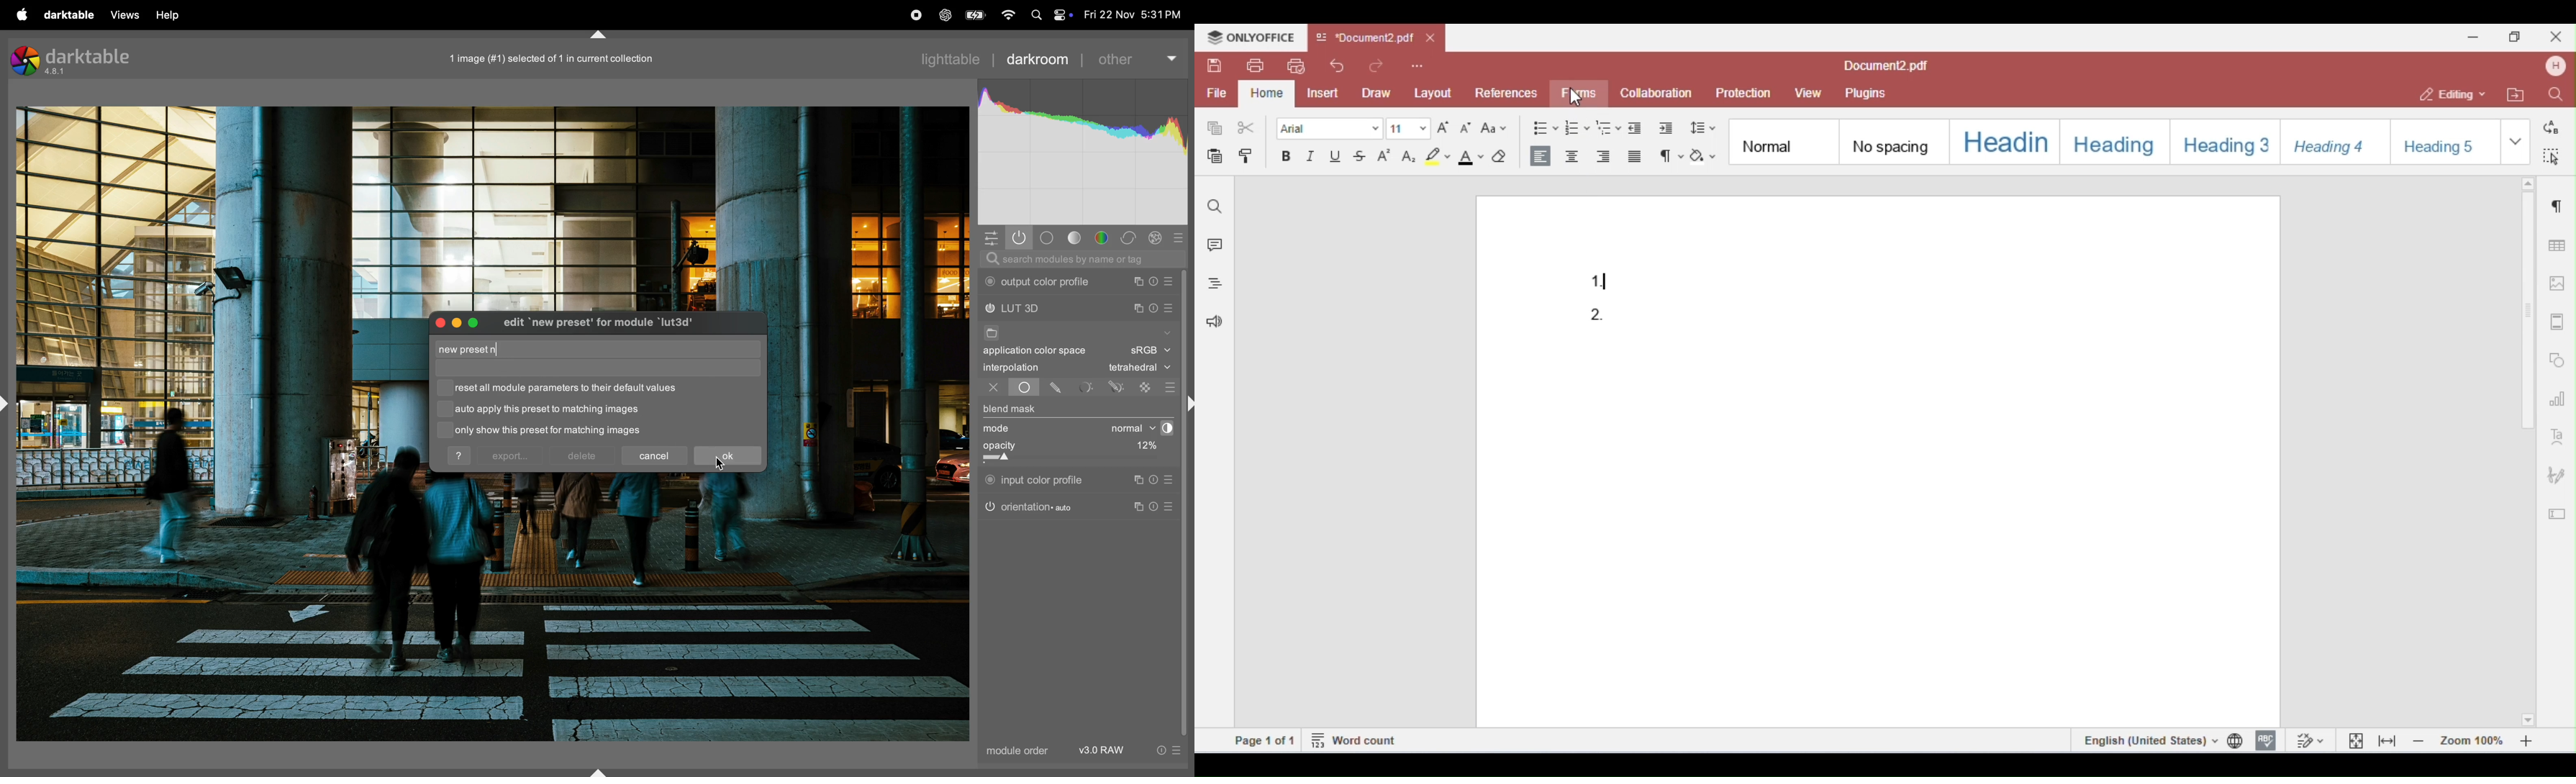  I want to click on lut 3d, so click(1034, 309).